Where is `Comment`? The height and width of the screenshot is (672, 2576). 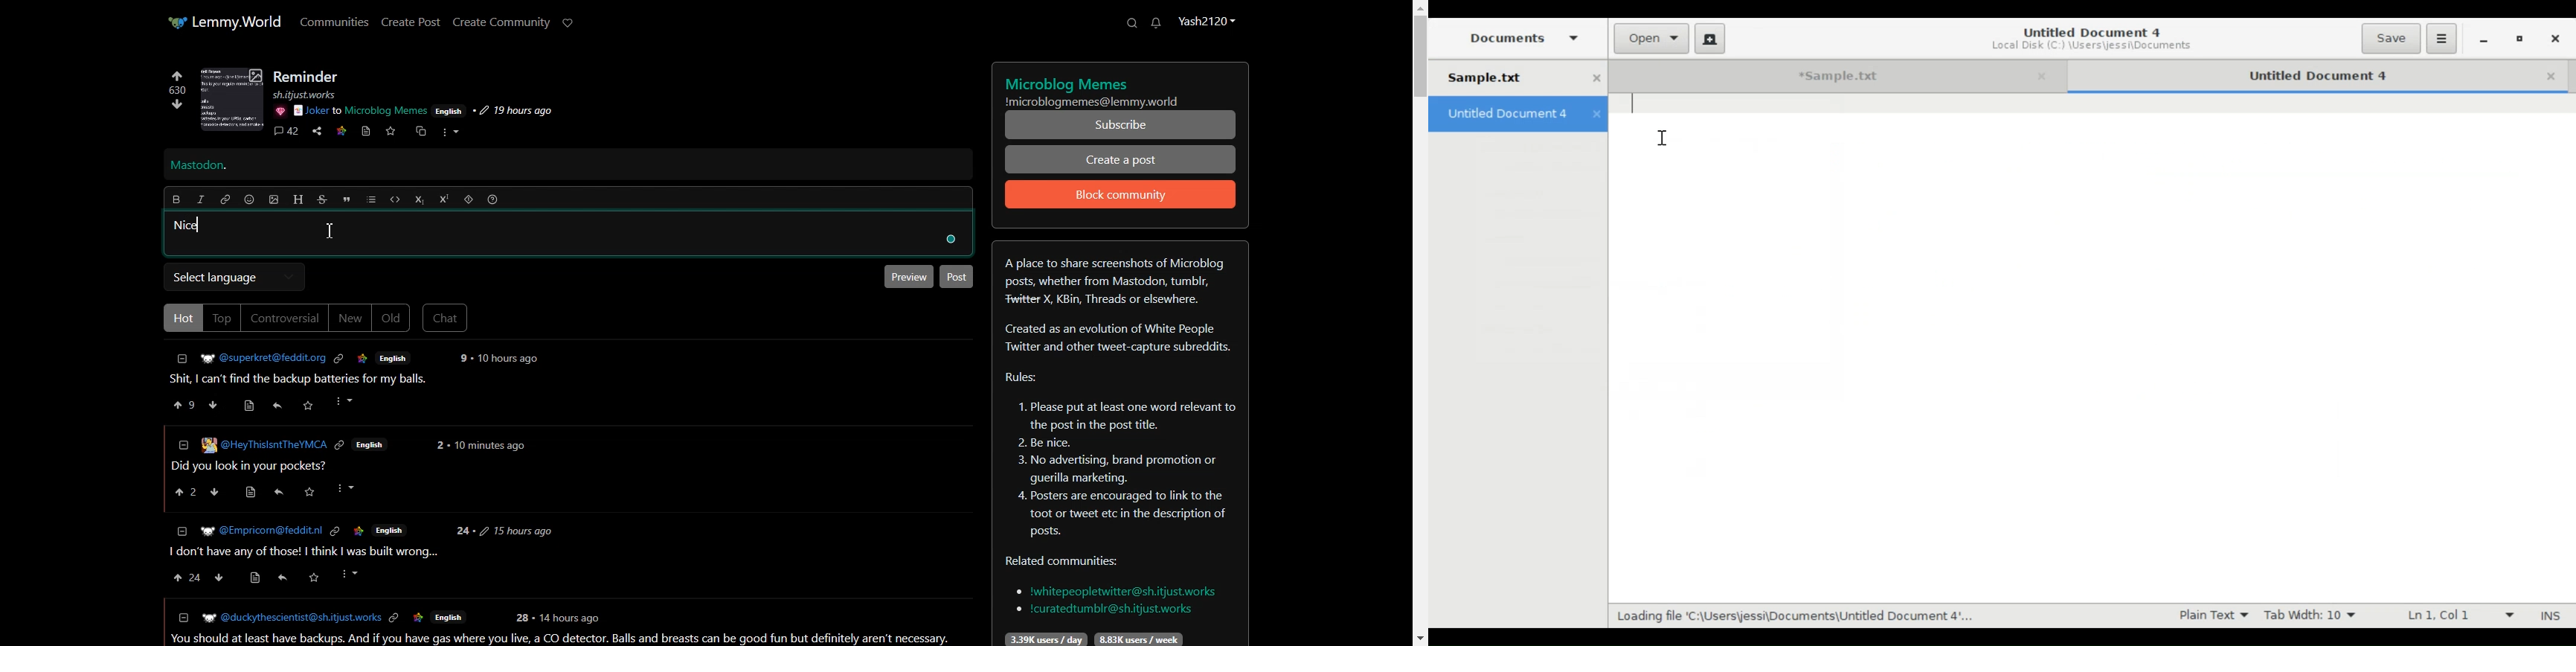
Comment is located at coordinates (286, 132).